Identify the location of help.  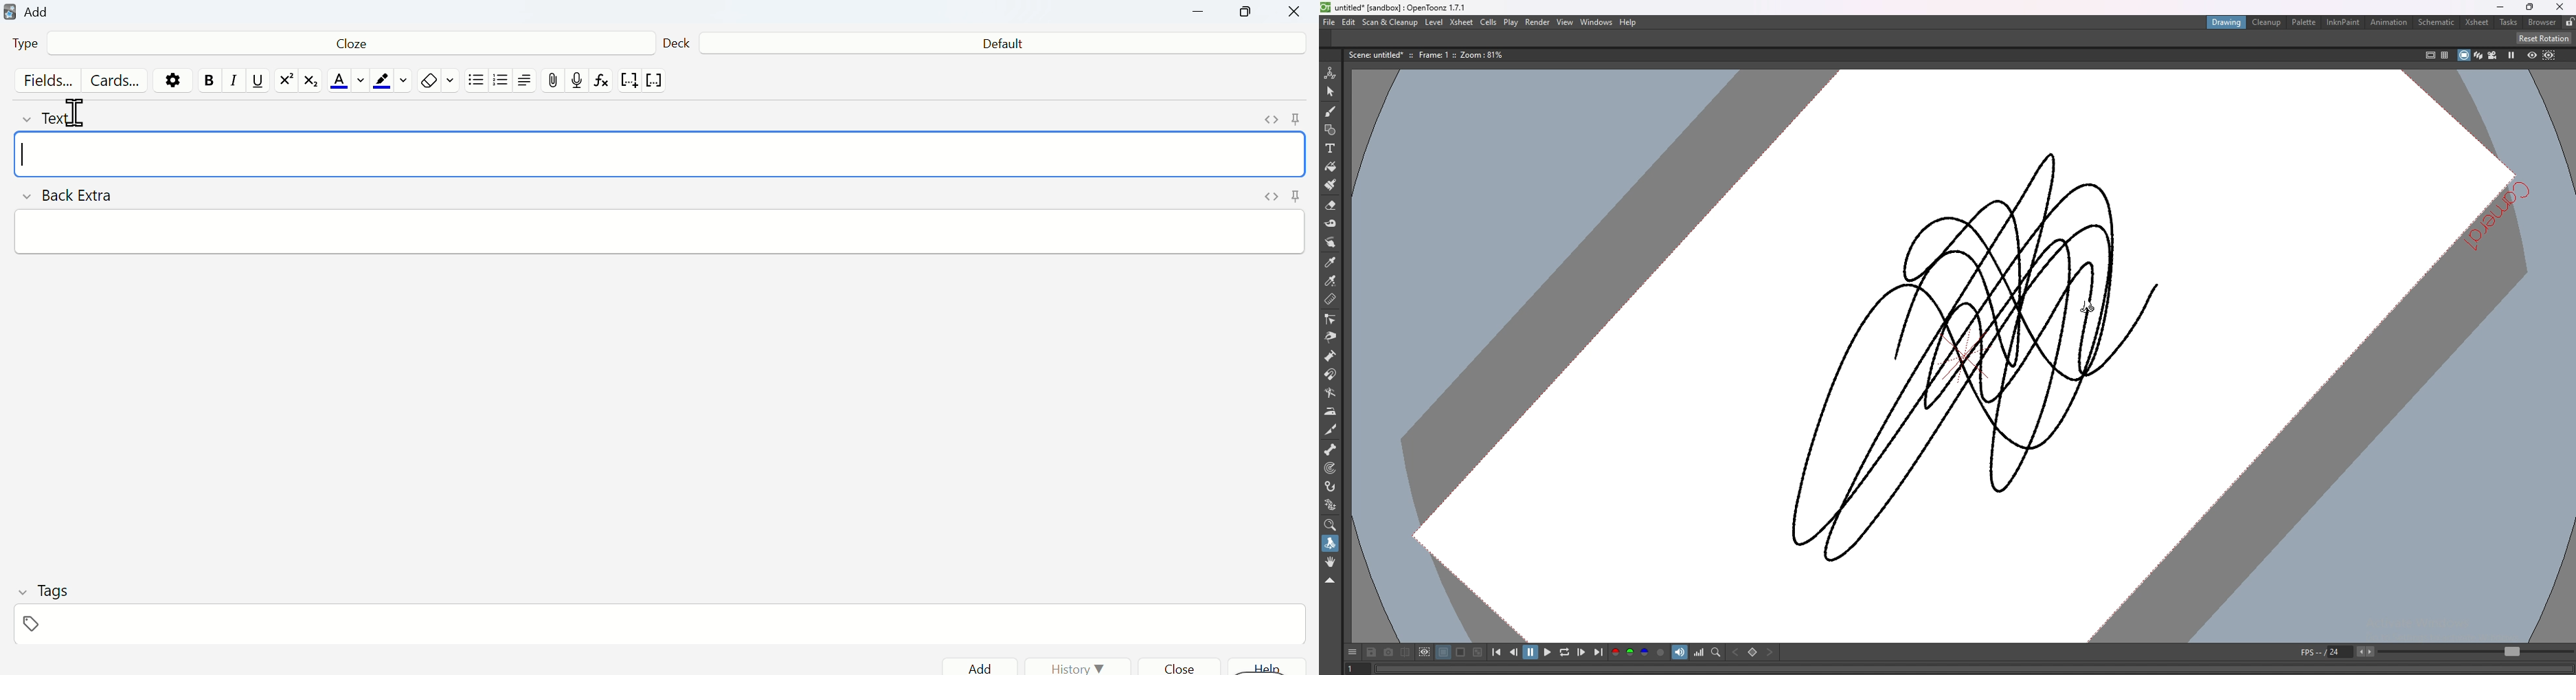
(1273, 667).